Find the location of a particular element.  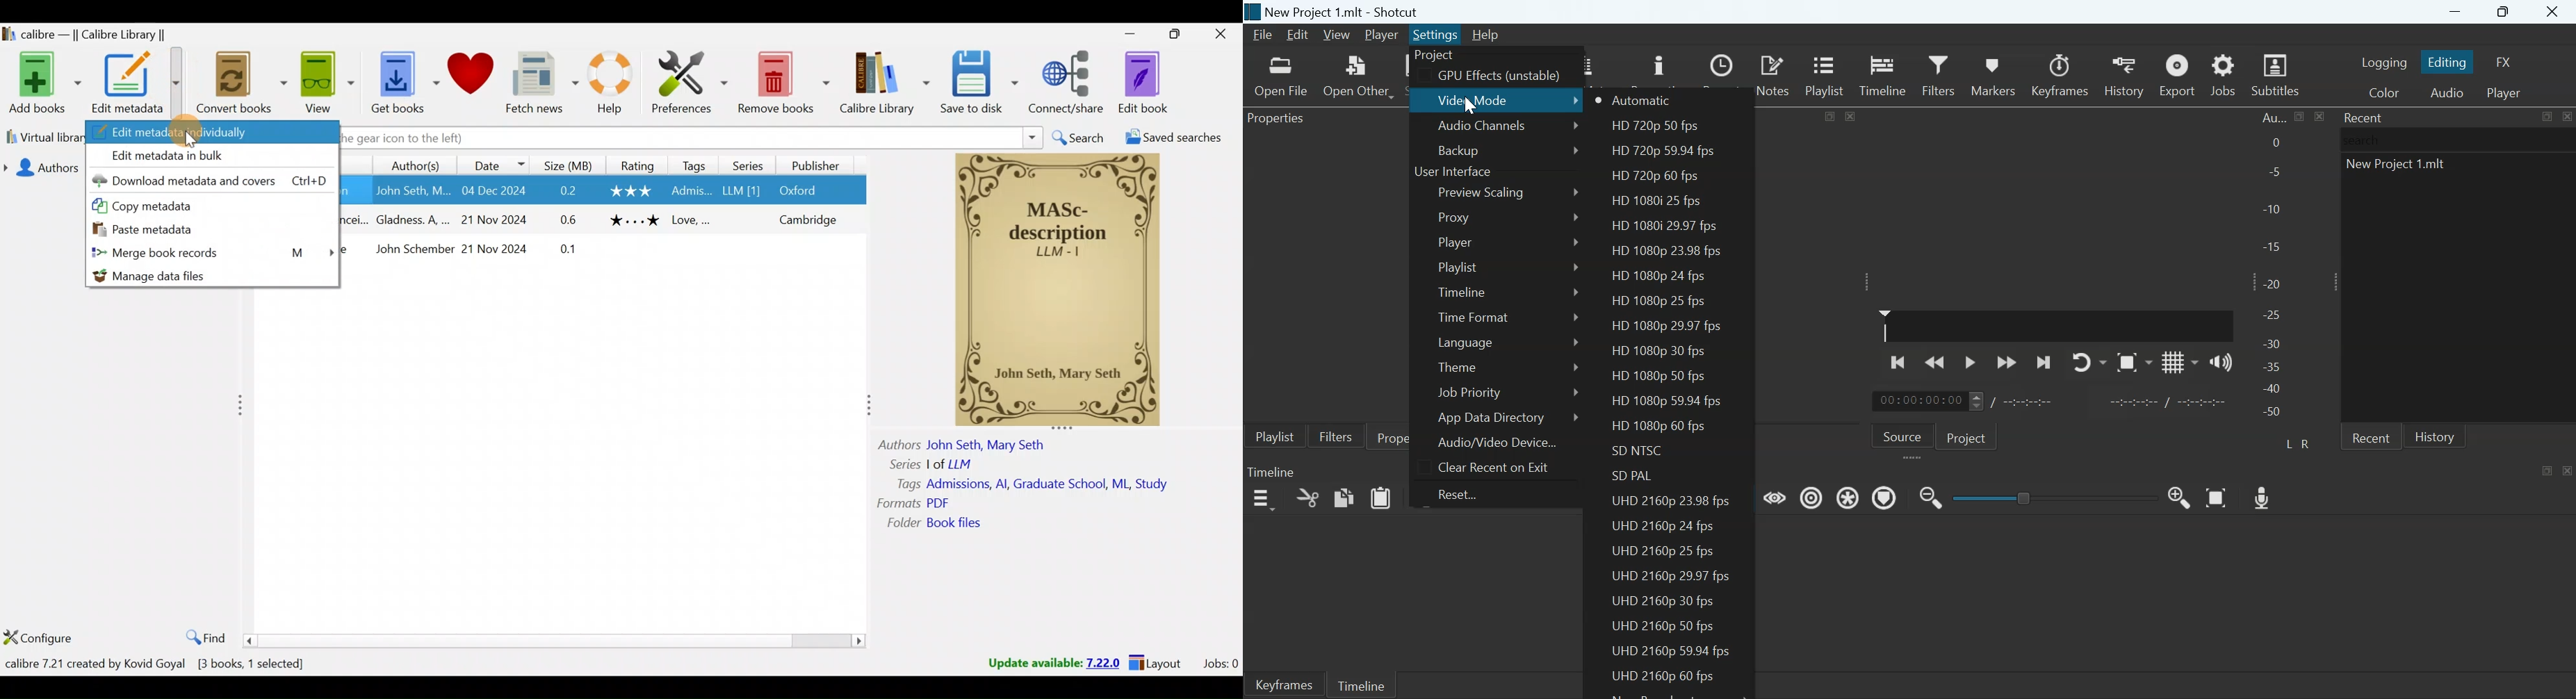

Start marker/End marker is located at coordinates (2170, 400).